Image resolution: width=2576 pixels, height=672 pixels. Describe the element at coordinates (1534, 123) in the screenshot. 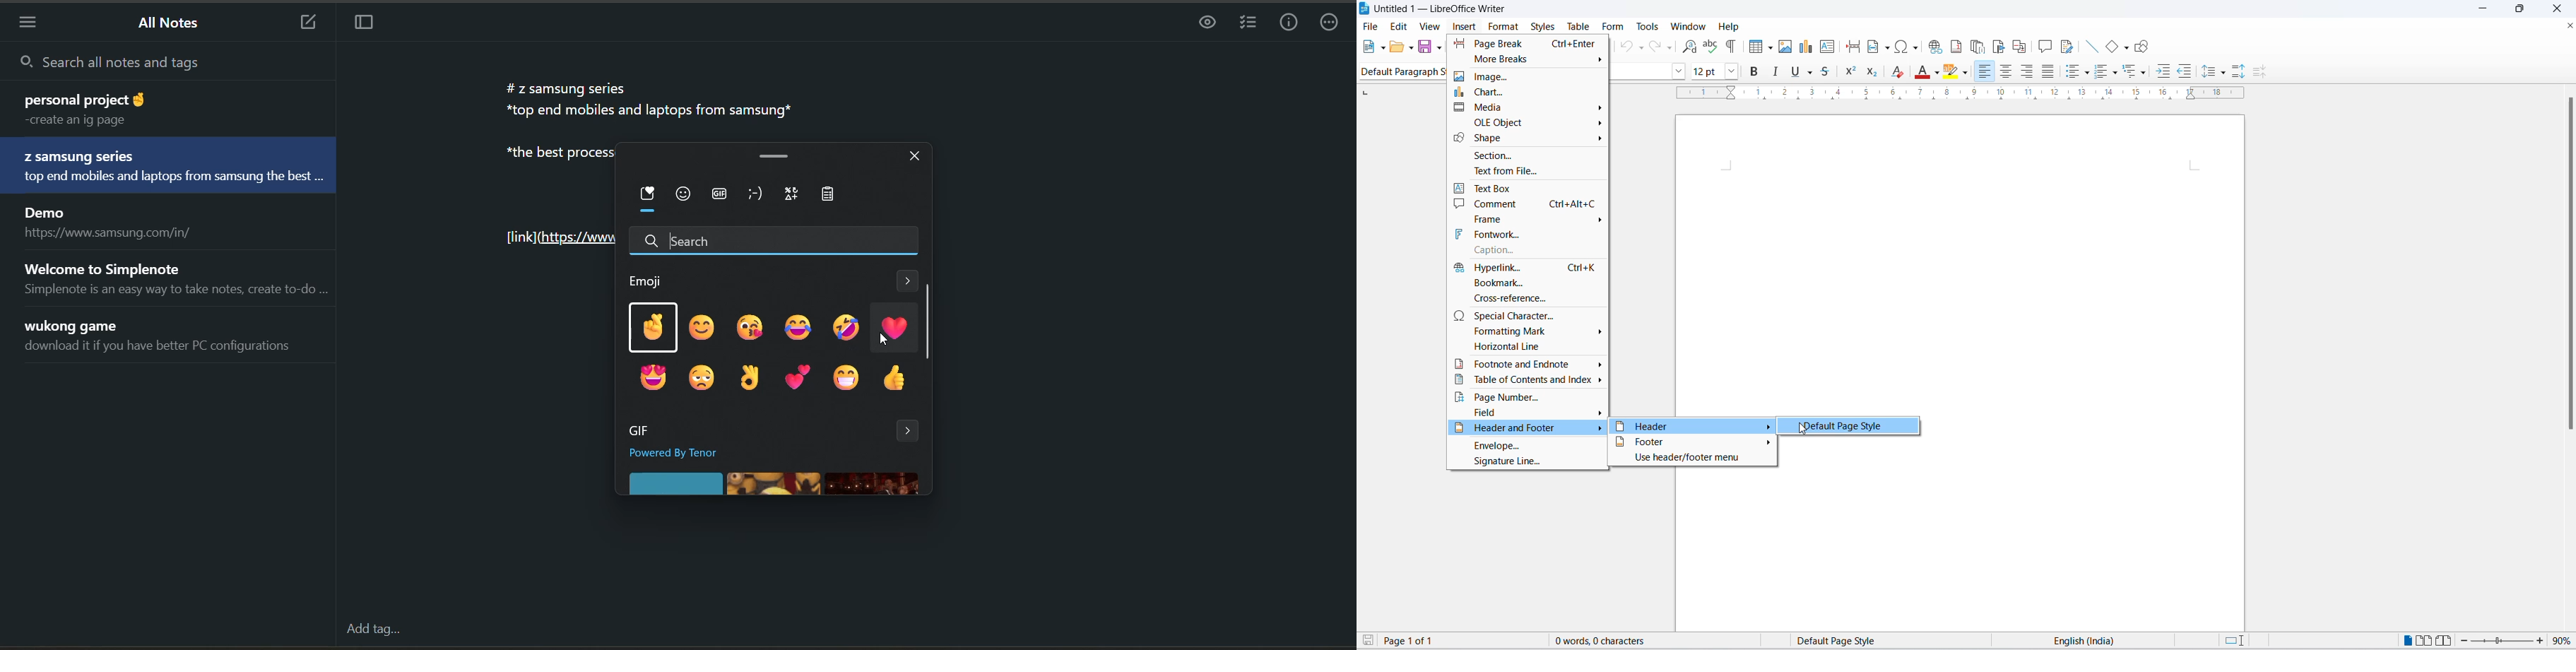

I see `OLE OBJECTS` at that location.